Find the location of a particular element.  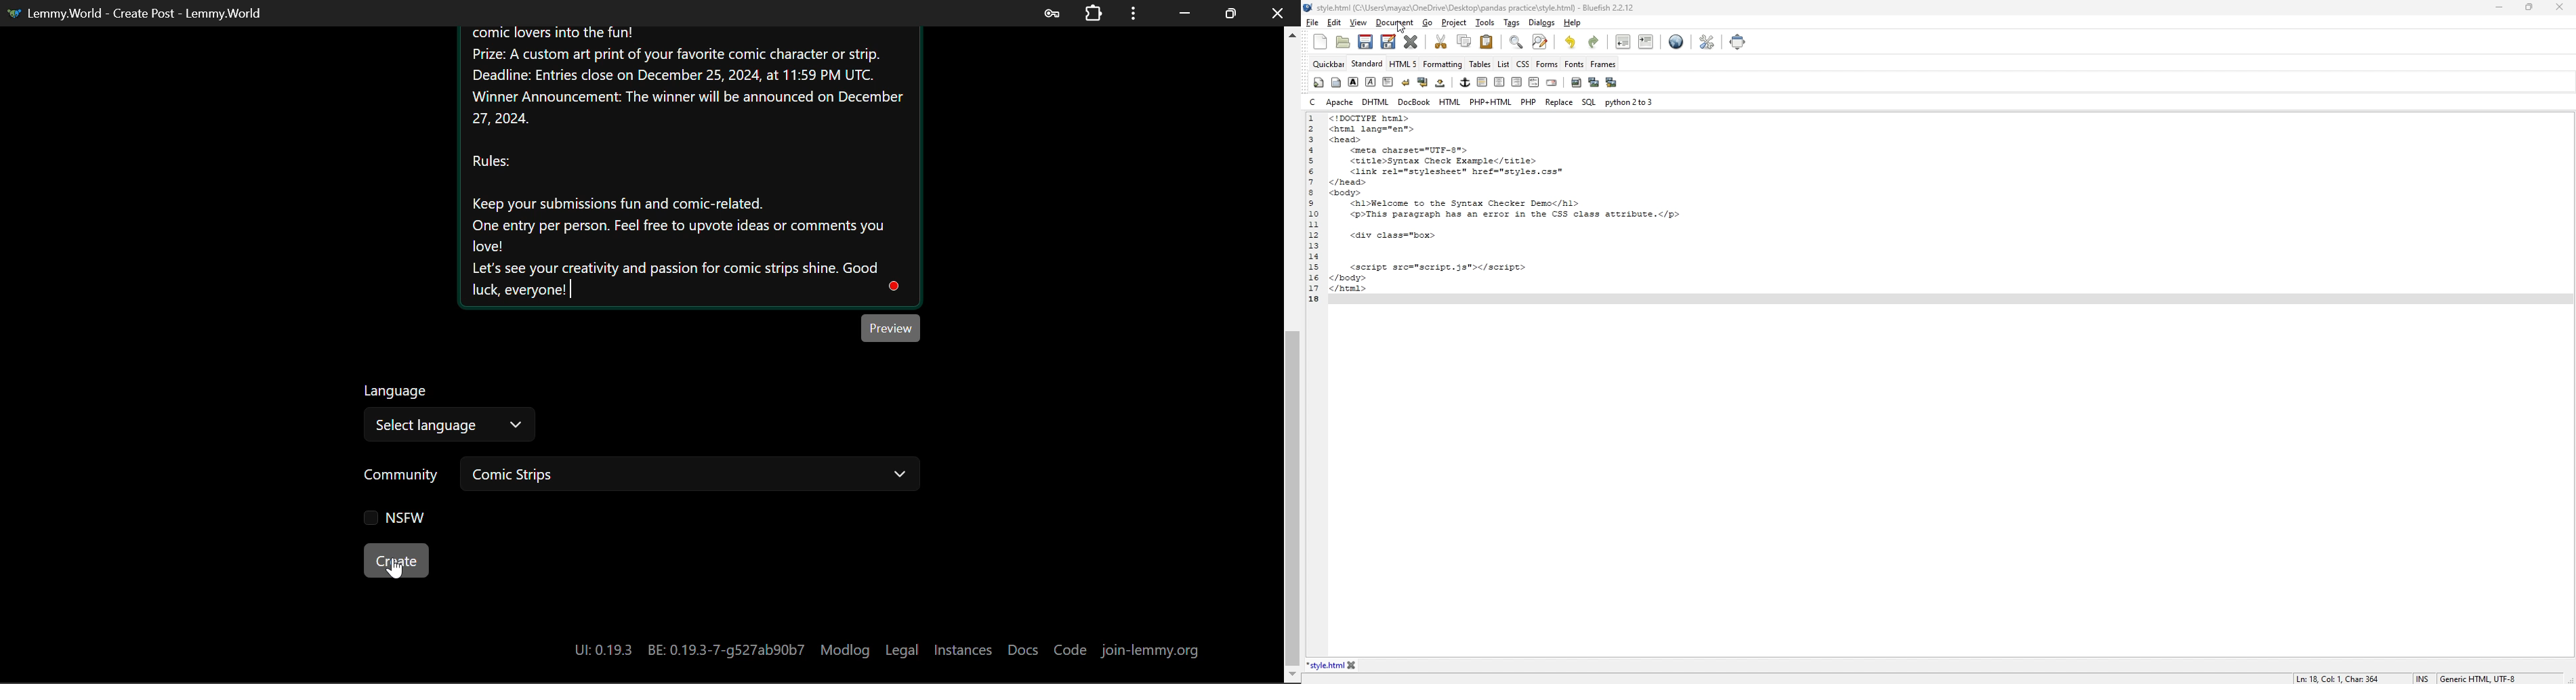

minimize is located at coordinates (2499, 7).